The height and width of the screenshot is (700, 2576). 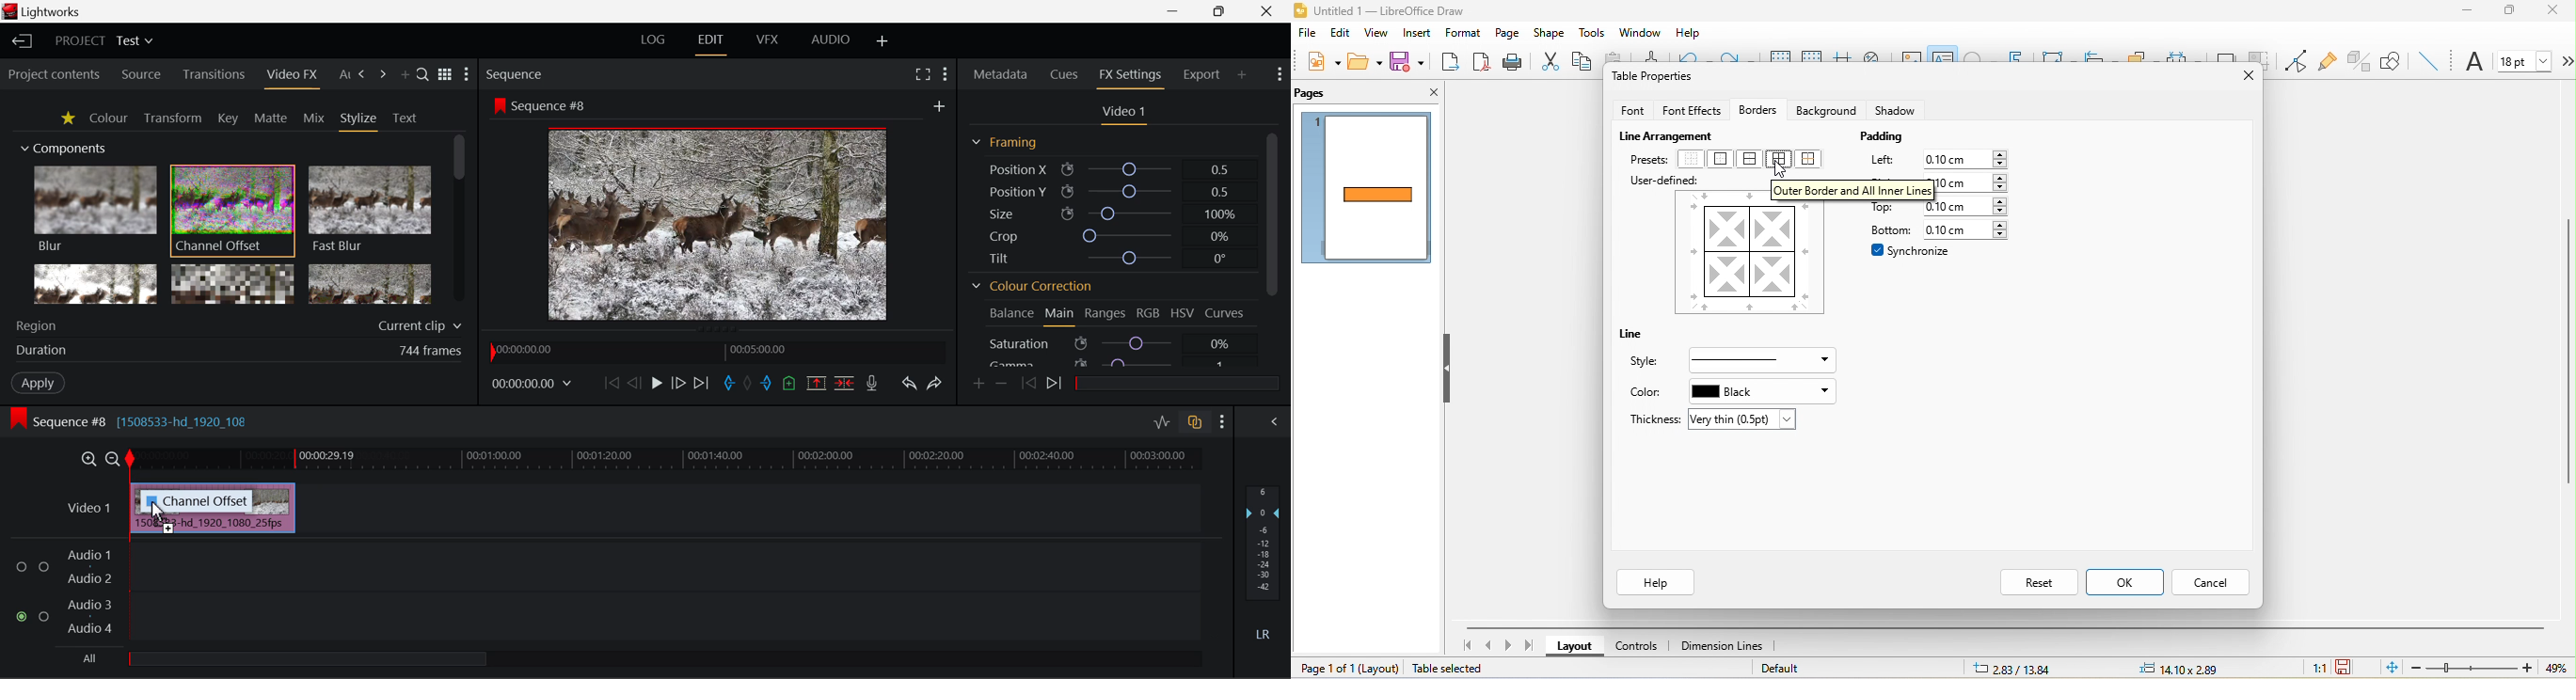 What do you see at coordinates (2243, 72) in the screenshot?
I see `close` at bounding box center [2243, 72].